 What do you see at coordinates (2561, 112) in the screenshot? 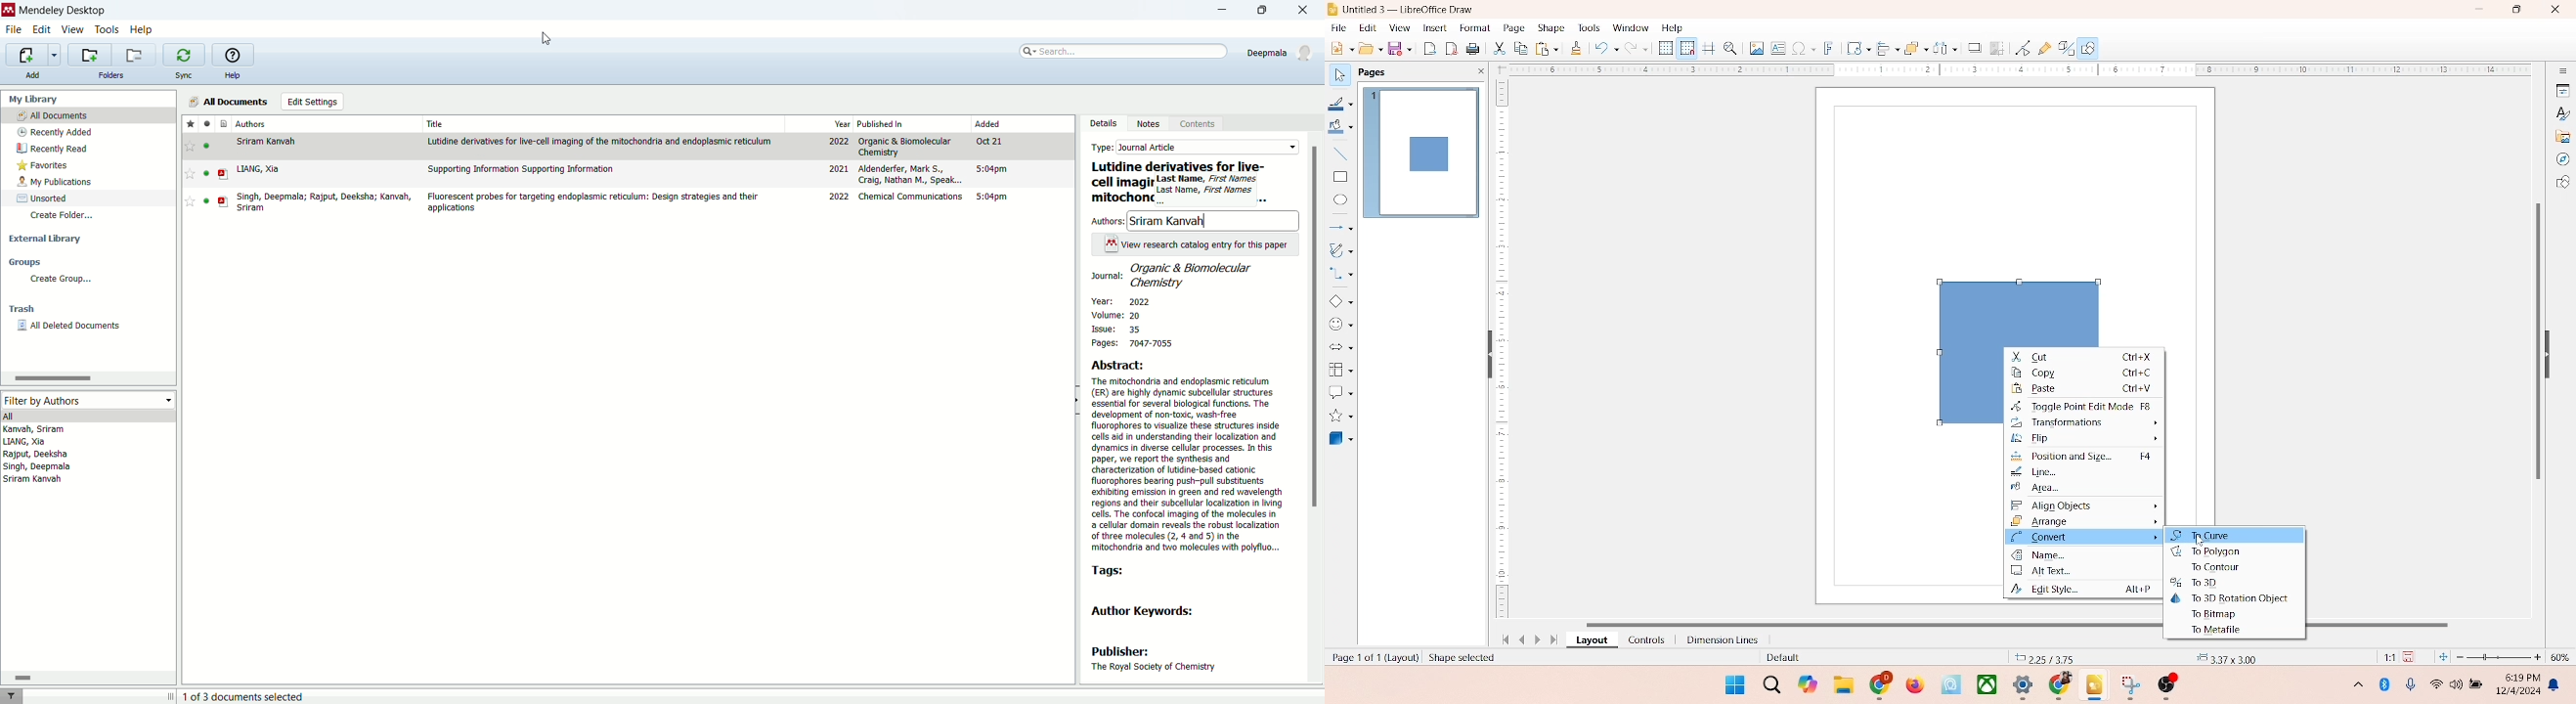
I see `styles` at bounding box center [2561, 112].